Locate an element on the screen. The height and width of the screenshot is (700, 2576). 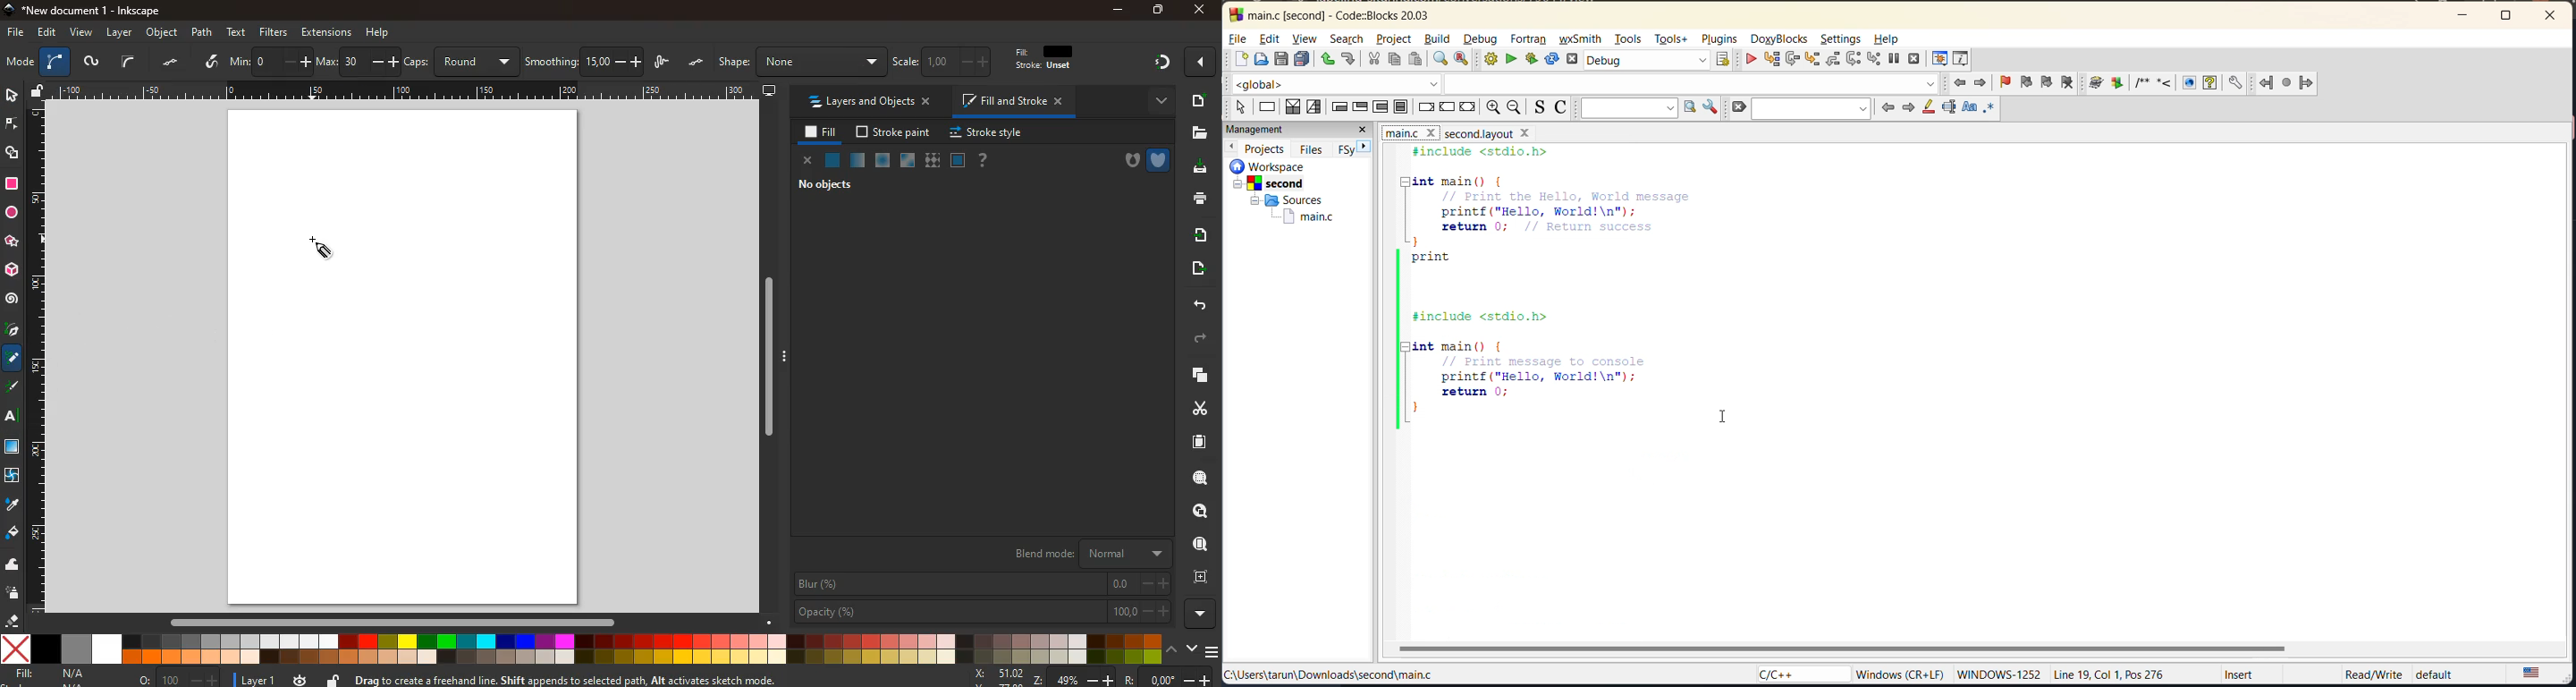
layers and objects is located at coordinates (867, 101).